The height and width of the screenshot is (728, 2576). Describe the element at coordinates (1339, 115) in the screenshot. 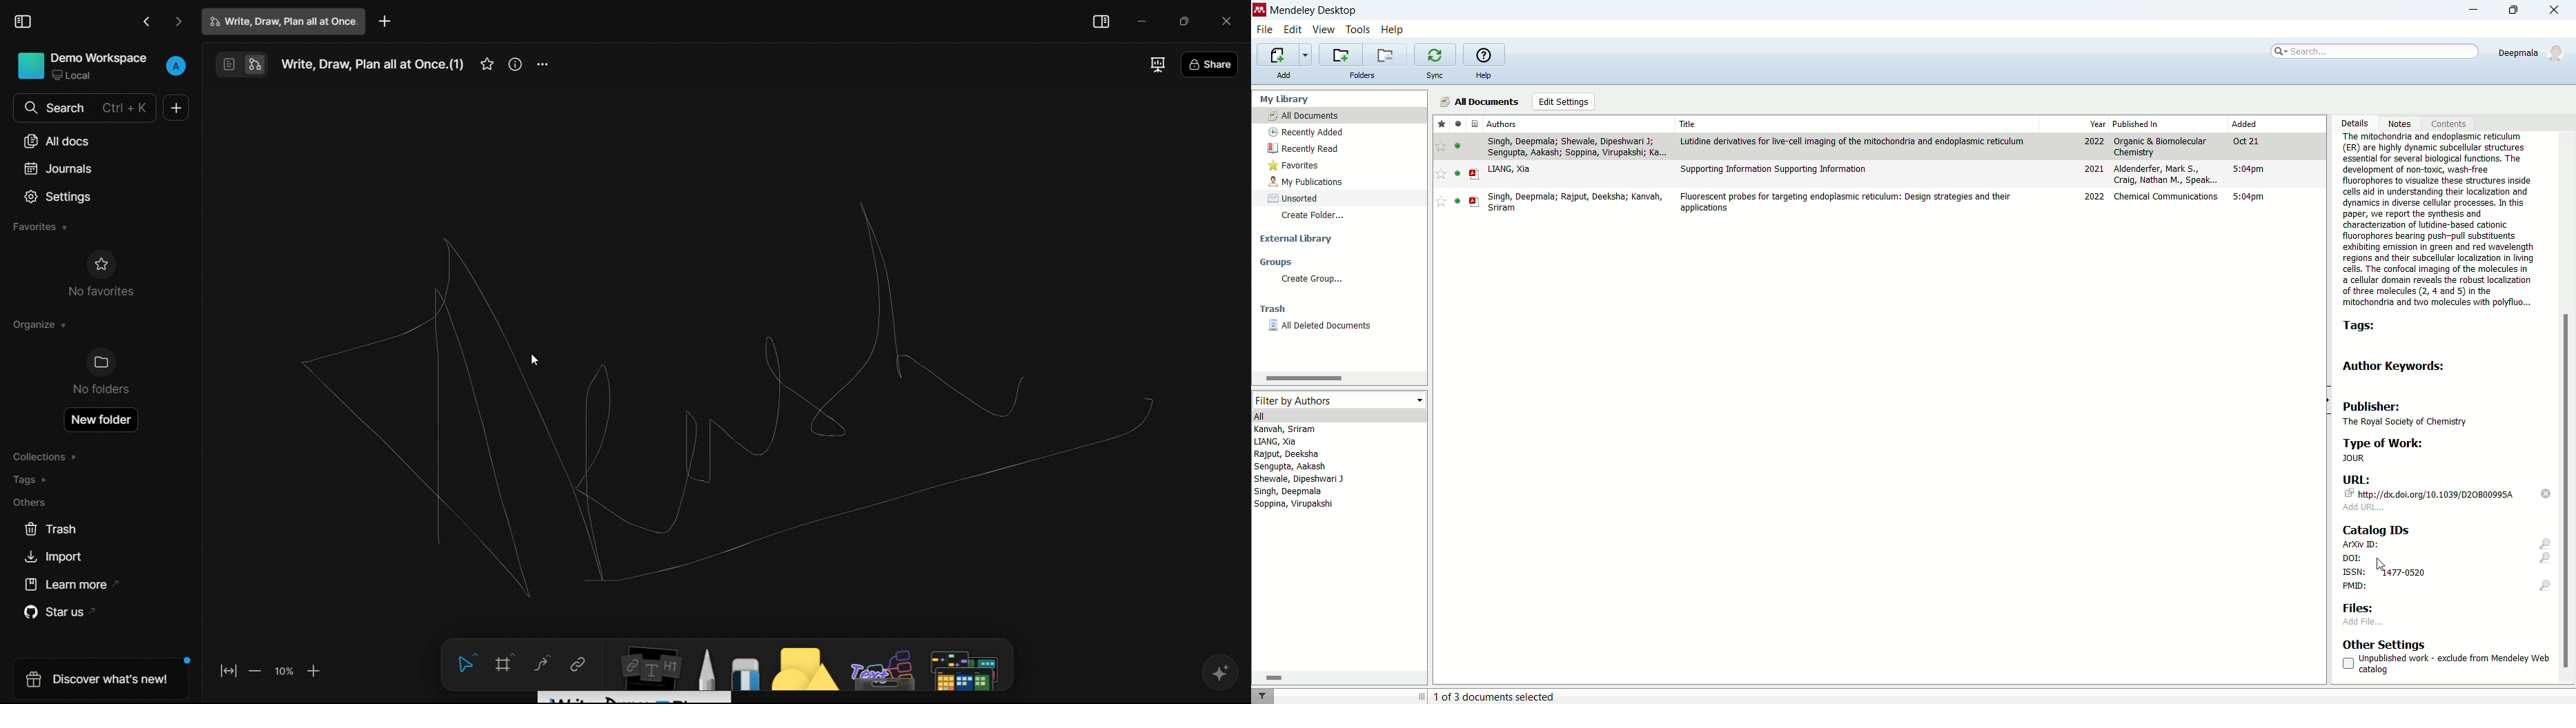

I see `all documents` at that location.